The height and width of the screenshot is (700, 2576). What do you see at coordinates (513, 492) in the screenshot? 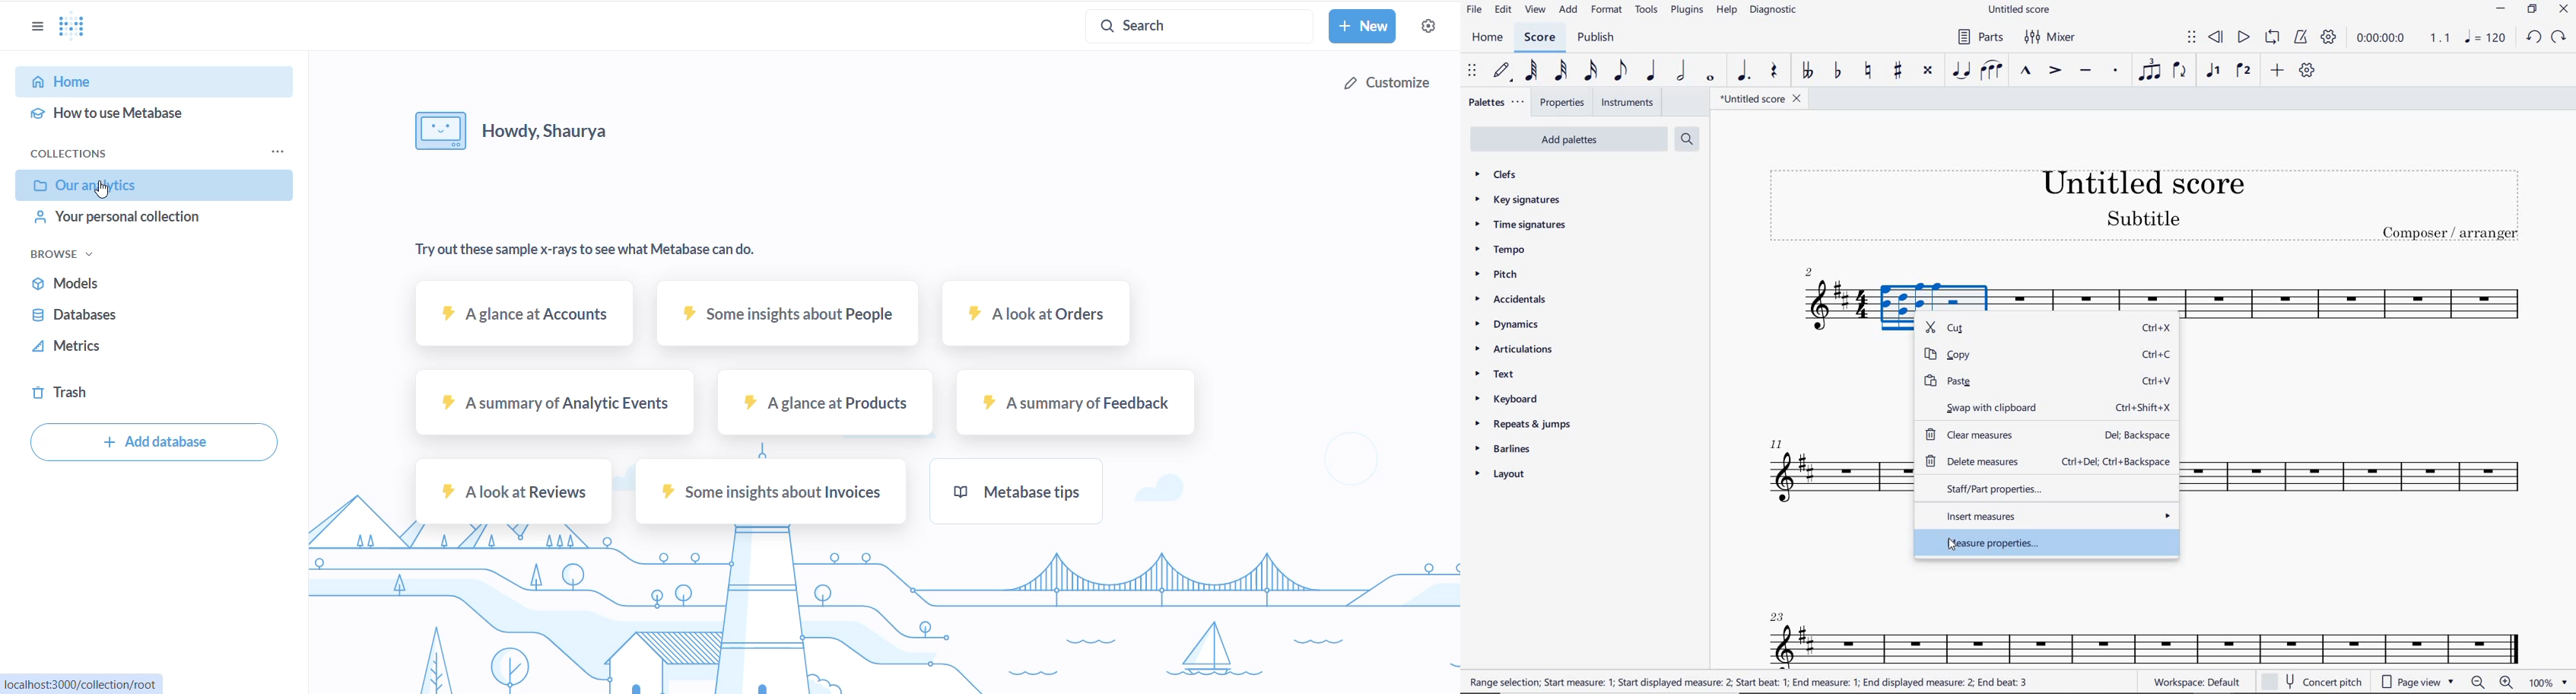
I see `A look at reviews` at bounding box center [513, 492].